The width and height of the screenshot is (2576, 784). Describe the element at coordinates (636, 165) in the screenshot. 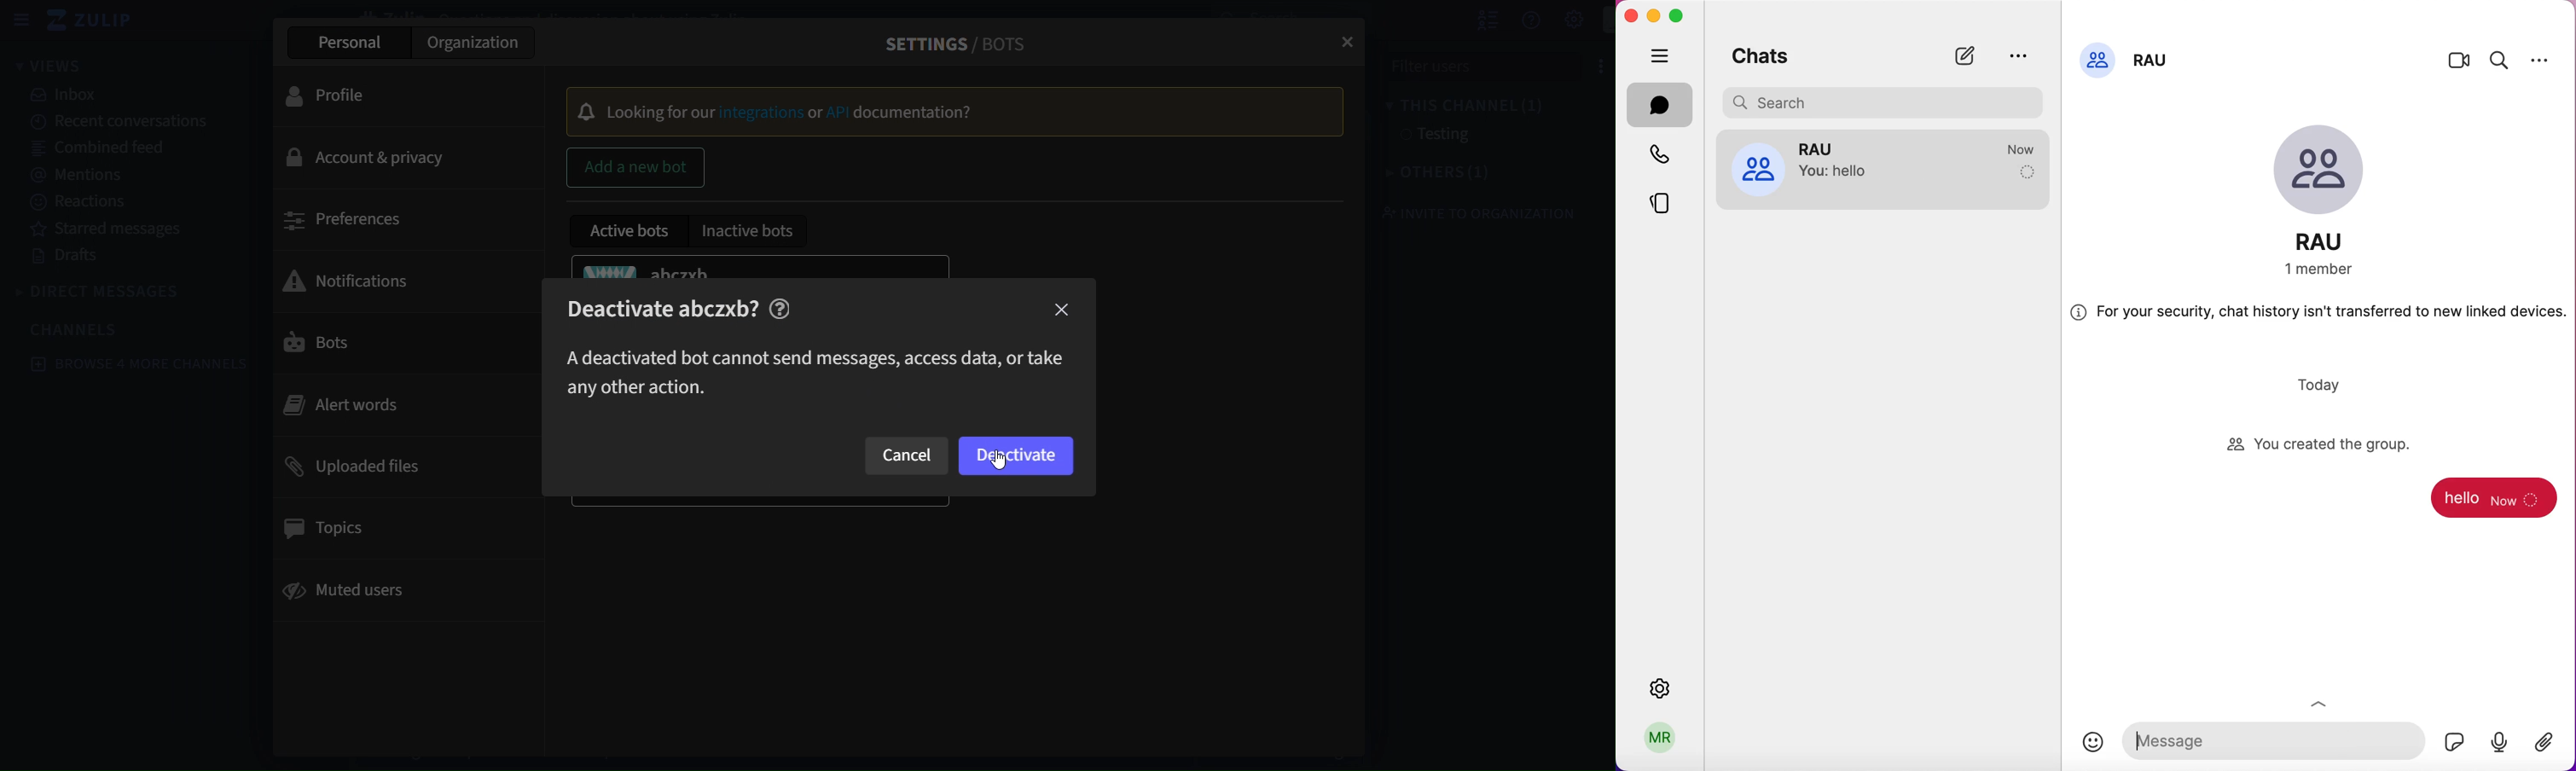

I see `add a new bot` at that location.